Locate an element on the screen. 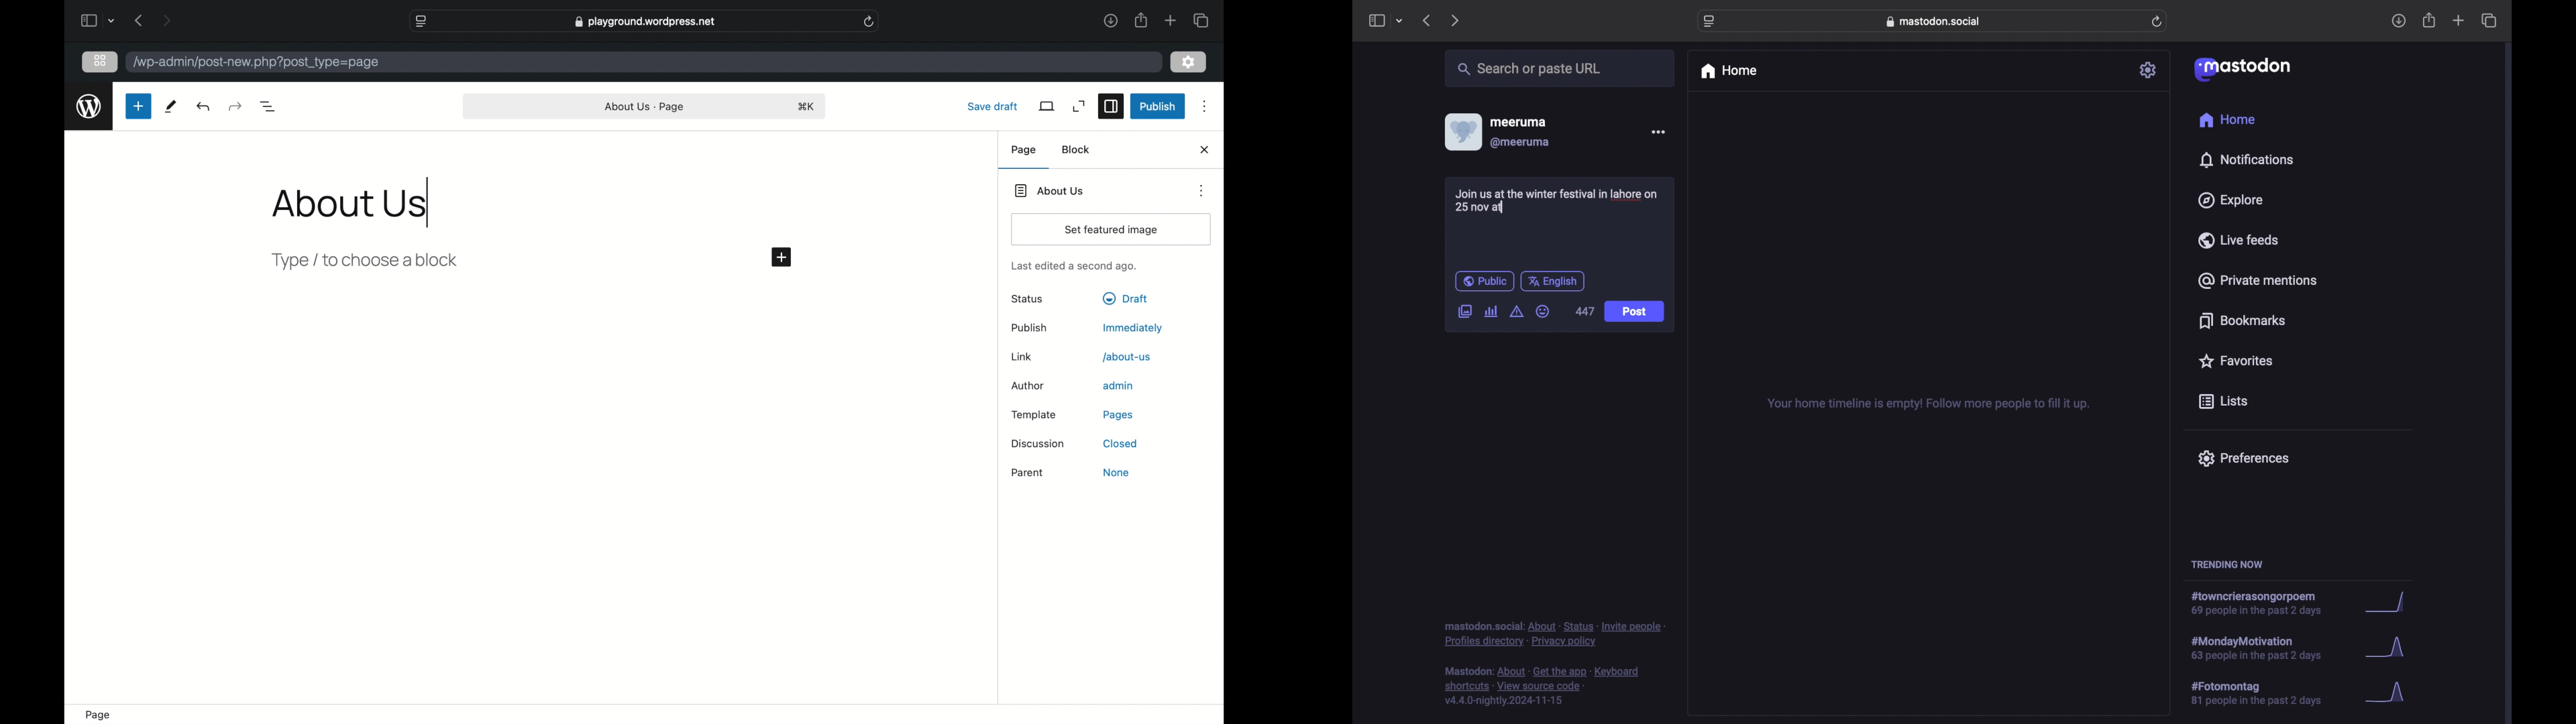 The width and height of the screenshot is (2576, 728). show tab overview is located at coordinates (2489, 21).